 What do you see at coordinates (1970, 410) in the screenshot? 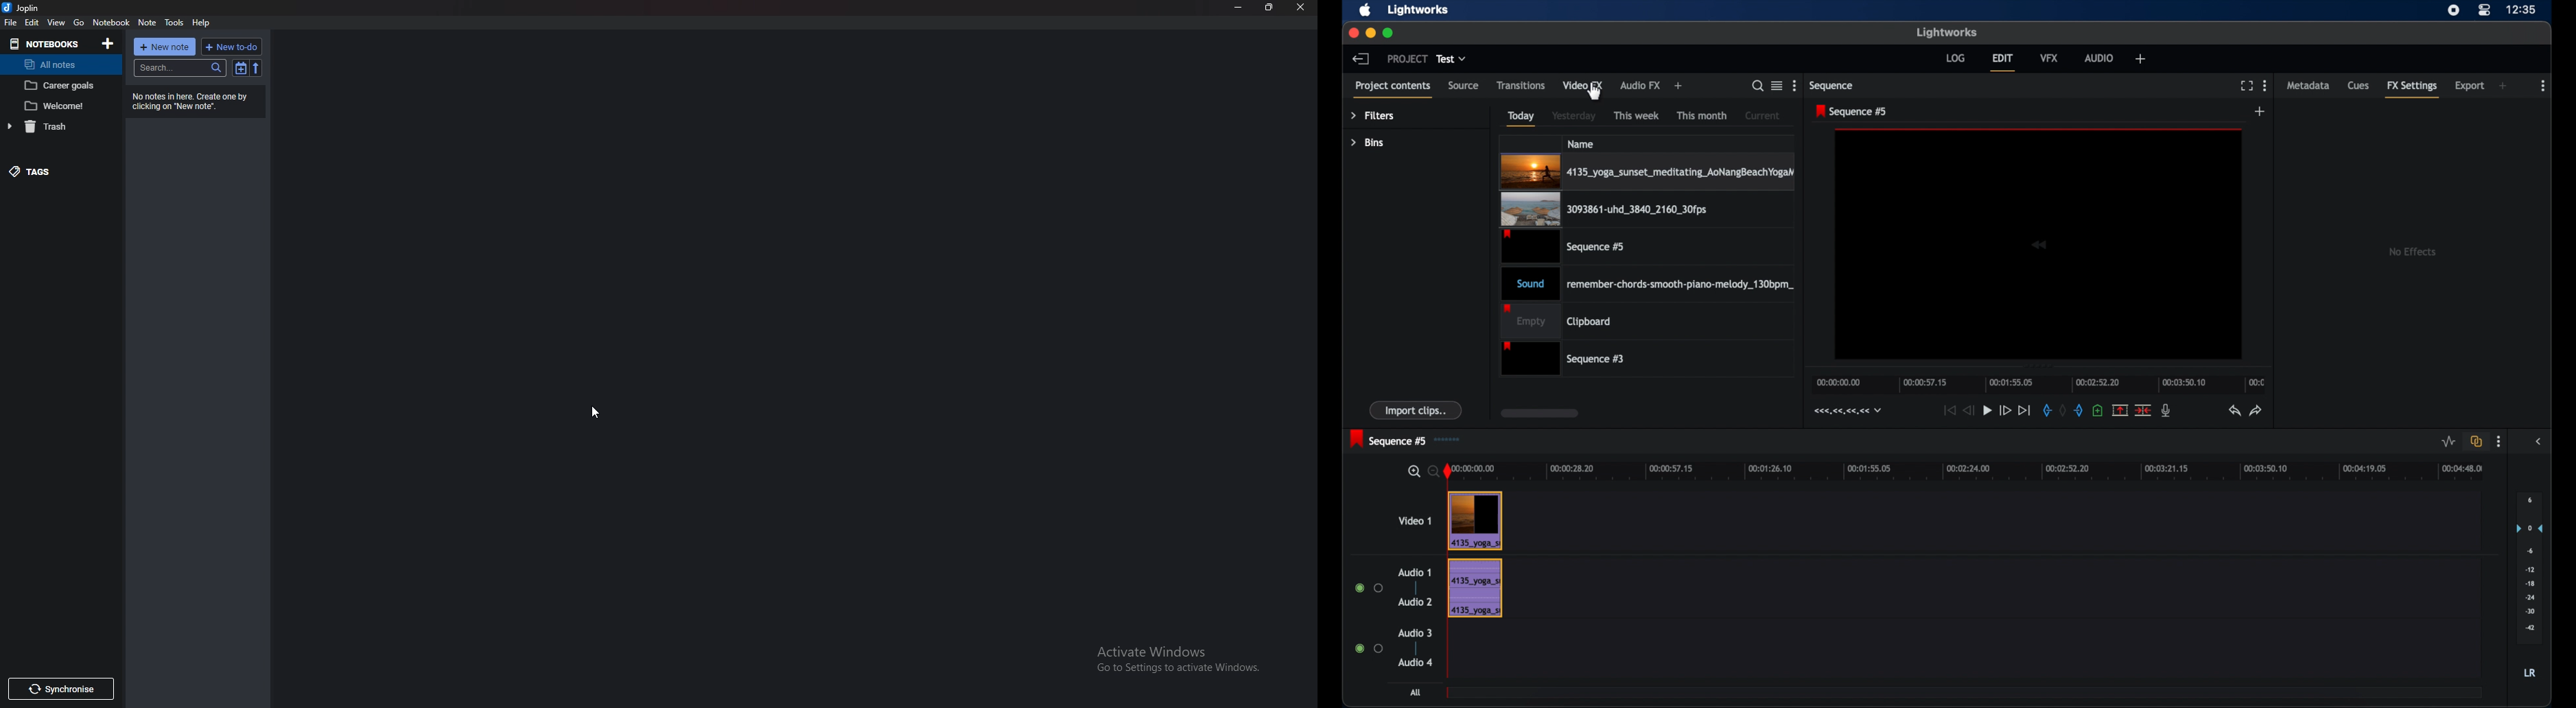
I see `rewind` at bounding box center [1970, 410].